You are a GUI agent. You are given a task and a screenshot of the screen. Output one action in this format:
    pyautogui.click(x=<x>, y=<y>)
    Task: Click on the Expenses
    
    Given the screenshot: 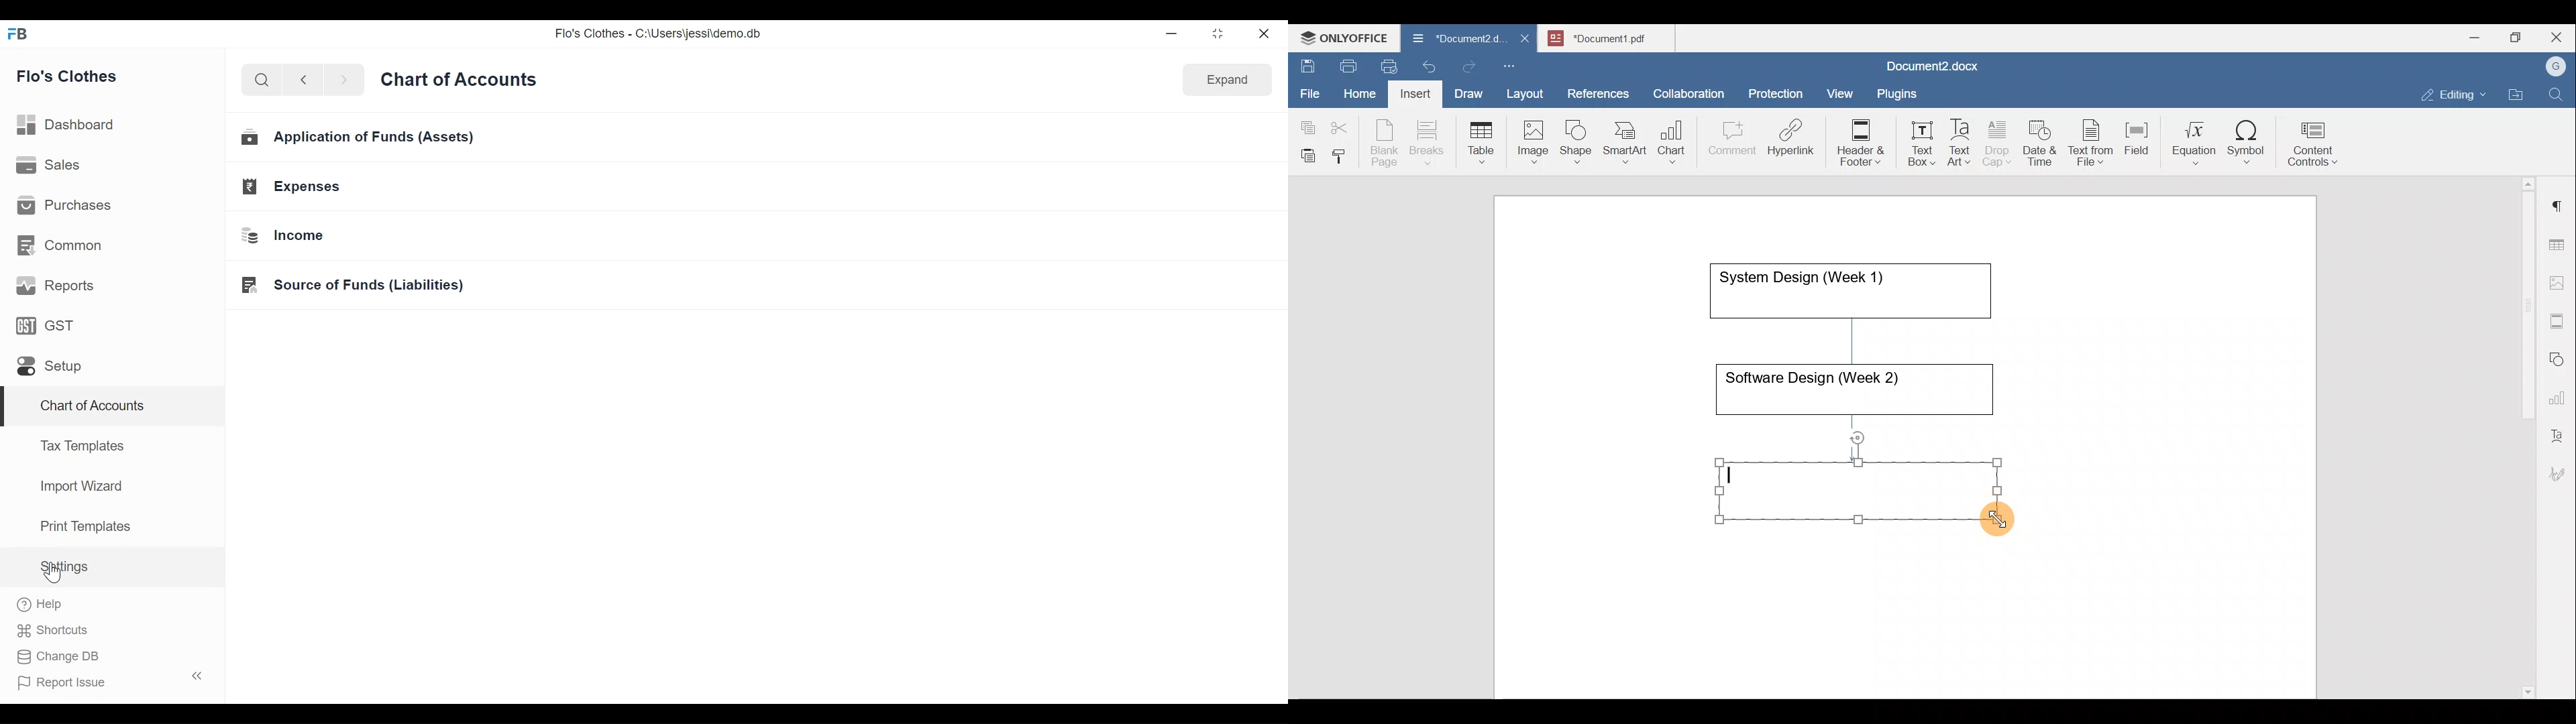 What is the action you would take?
    pyautogui.click(x=292, y=187)
    